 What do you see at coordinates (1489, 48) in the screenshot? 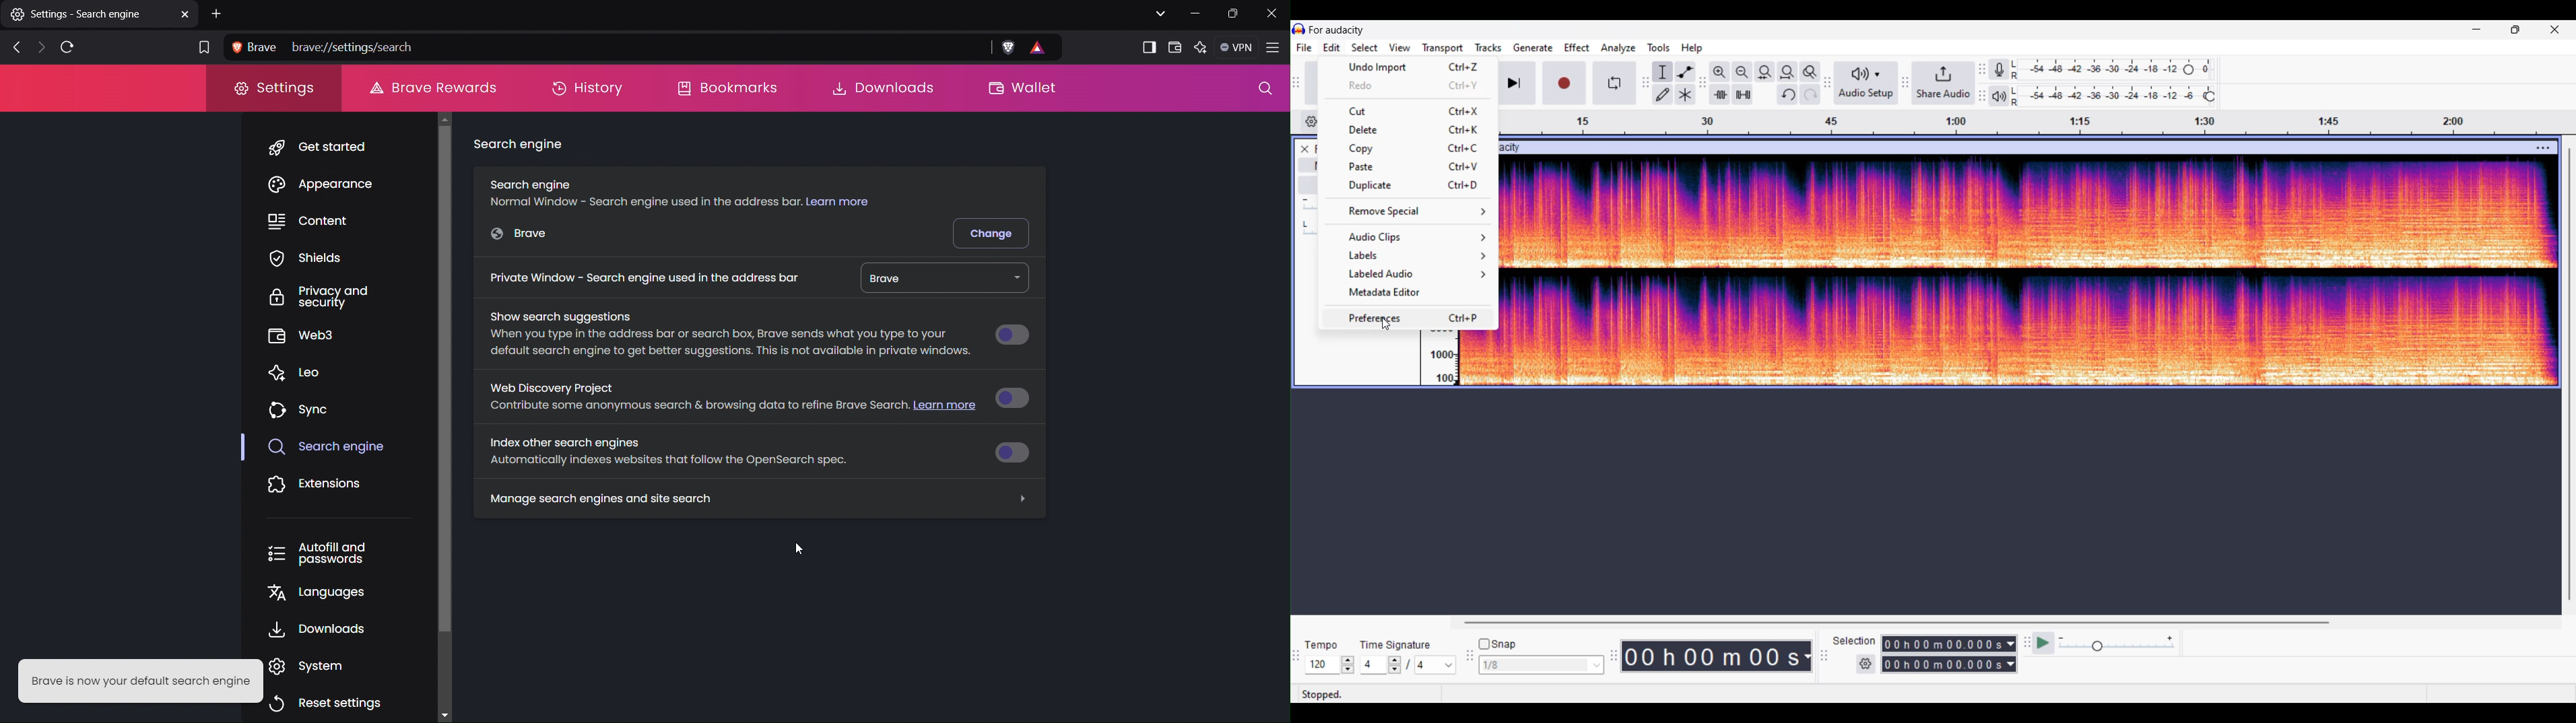
I see `Tracks menu` at bounding box center [1489, 48].